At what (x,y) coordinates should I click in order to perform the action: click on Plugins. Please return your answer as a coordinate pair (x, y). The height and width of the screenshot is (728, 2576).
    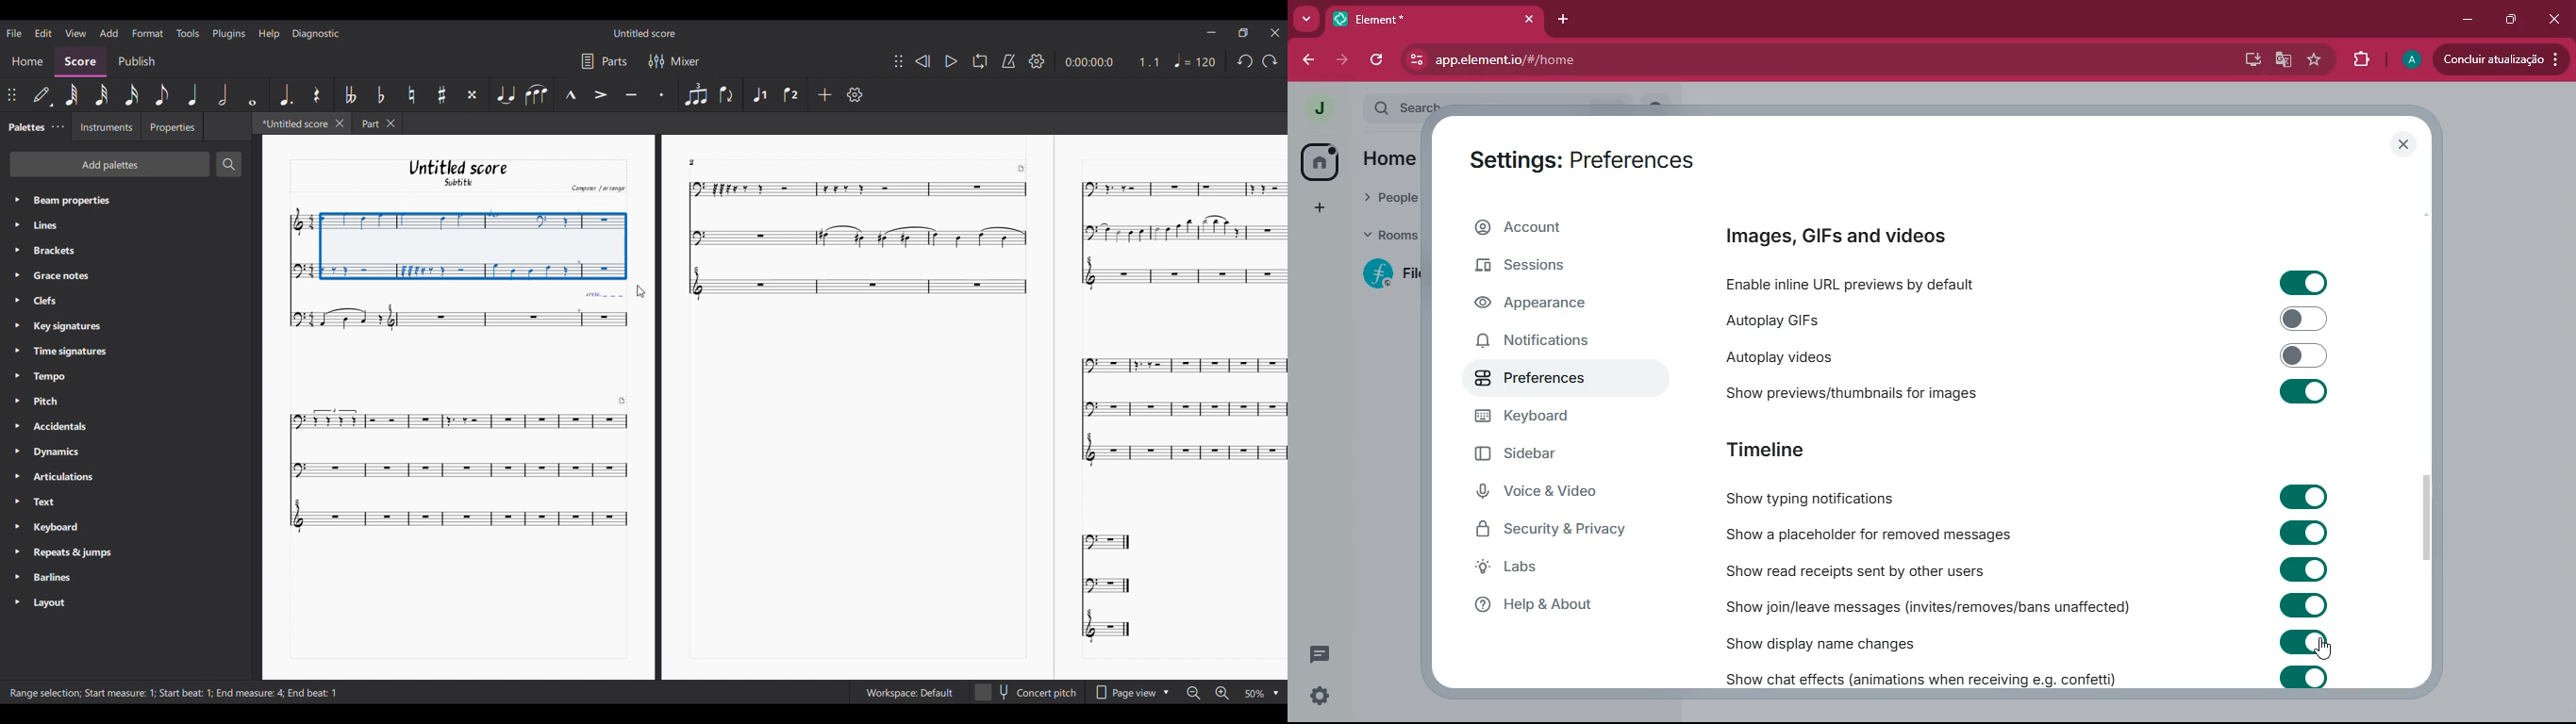
    Looking at the image, I should click on (229, 34).